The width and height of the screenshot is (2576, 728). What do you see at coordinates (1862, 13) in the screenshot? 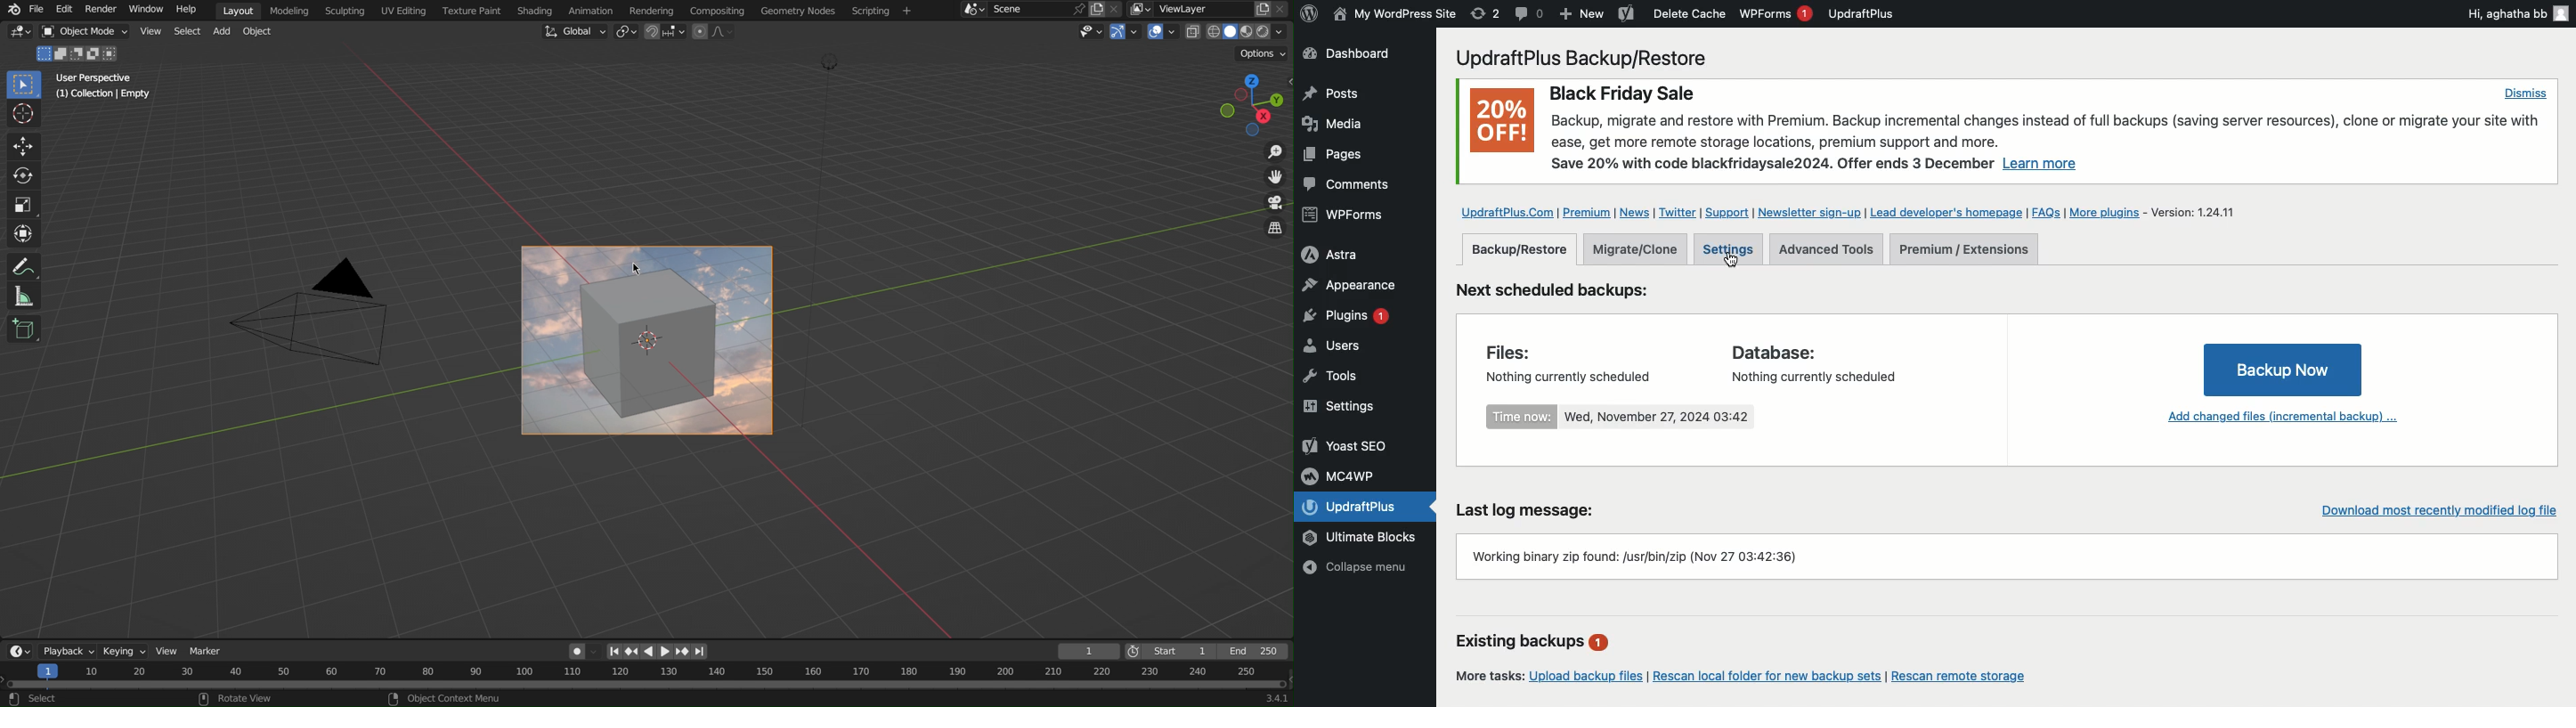
I see `UpdraftPlus` at bounding box center [1862, 13].